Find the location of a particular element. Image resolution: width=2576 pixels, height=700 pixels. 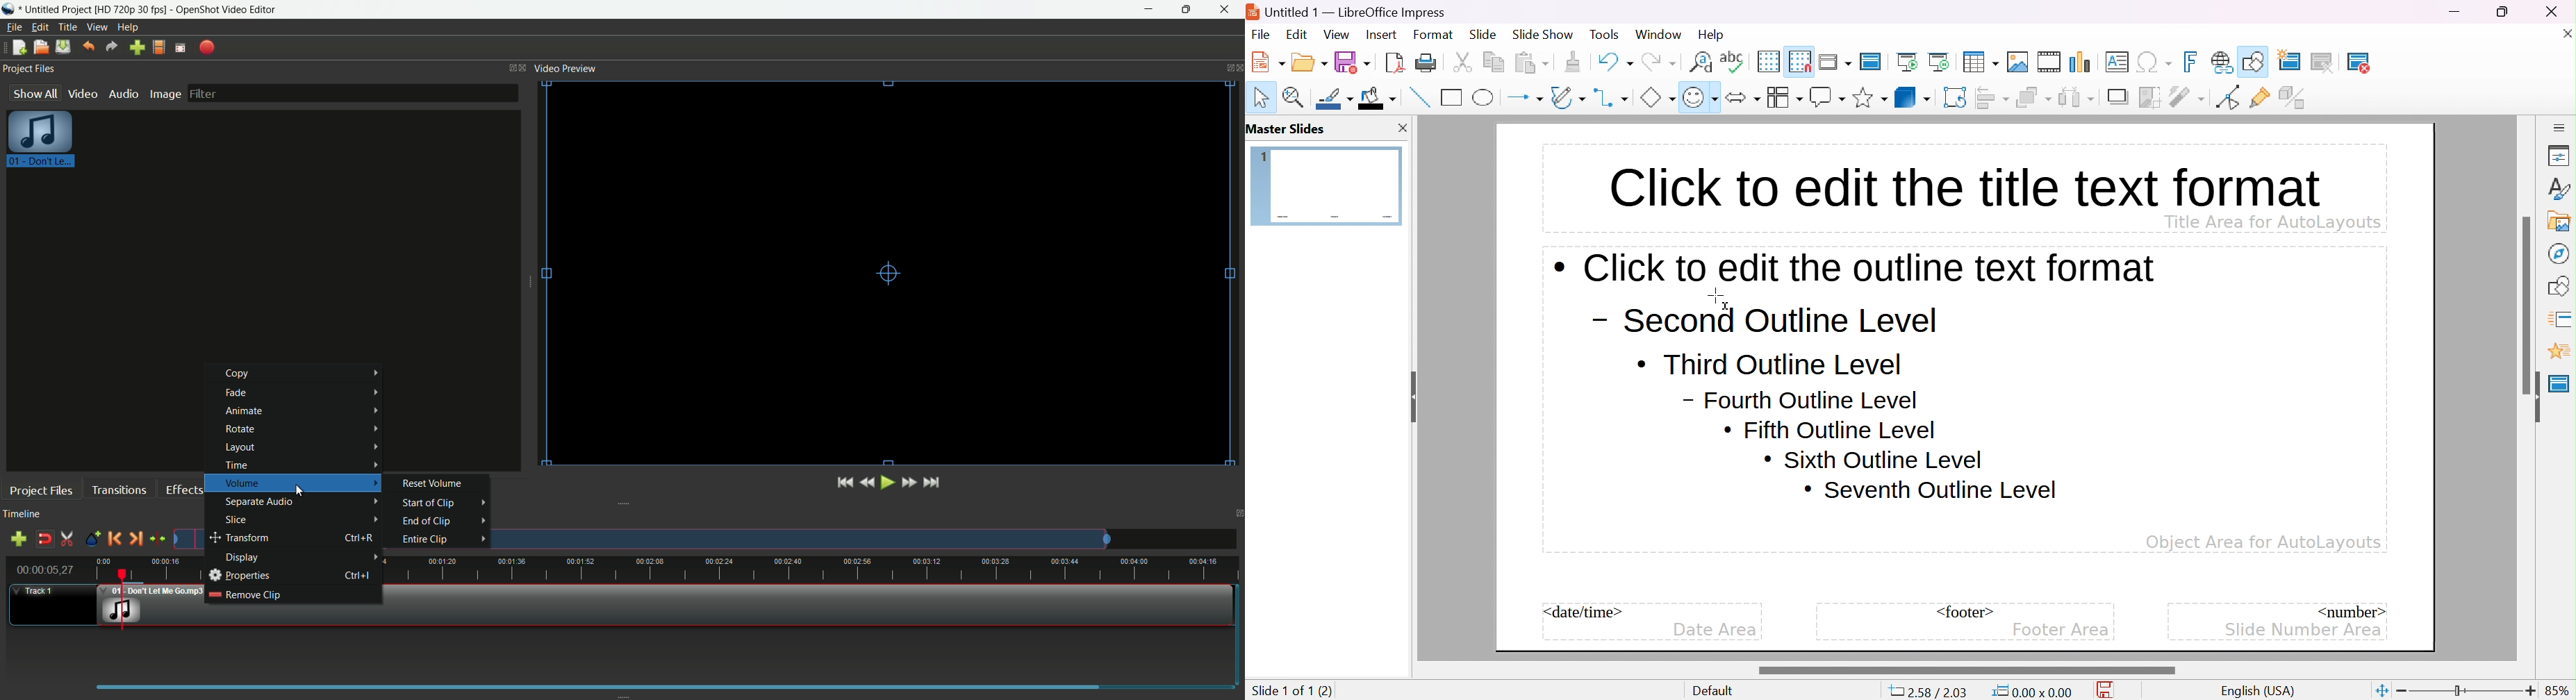

second outline level is located at coordinates (1762, 321).